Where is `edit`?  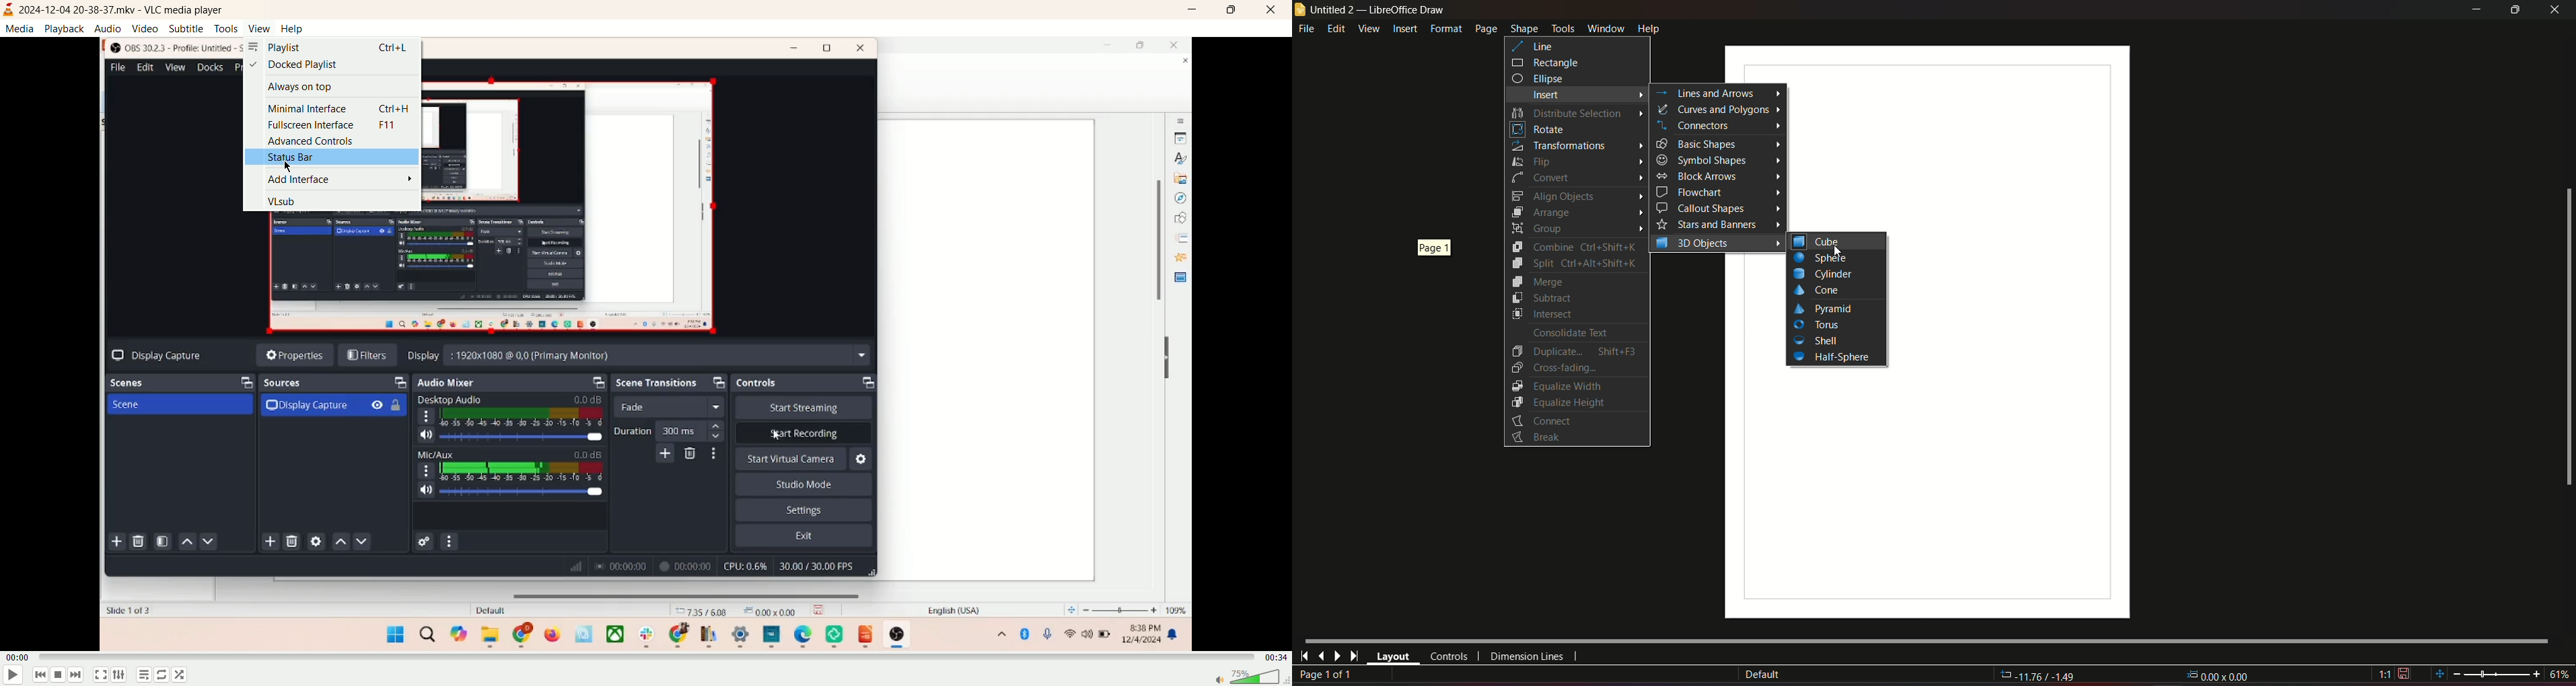
edit is located at coordinates (1337, 28).